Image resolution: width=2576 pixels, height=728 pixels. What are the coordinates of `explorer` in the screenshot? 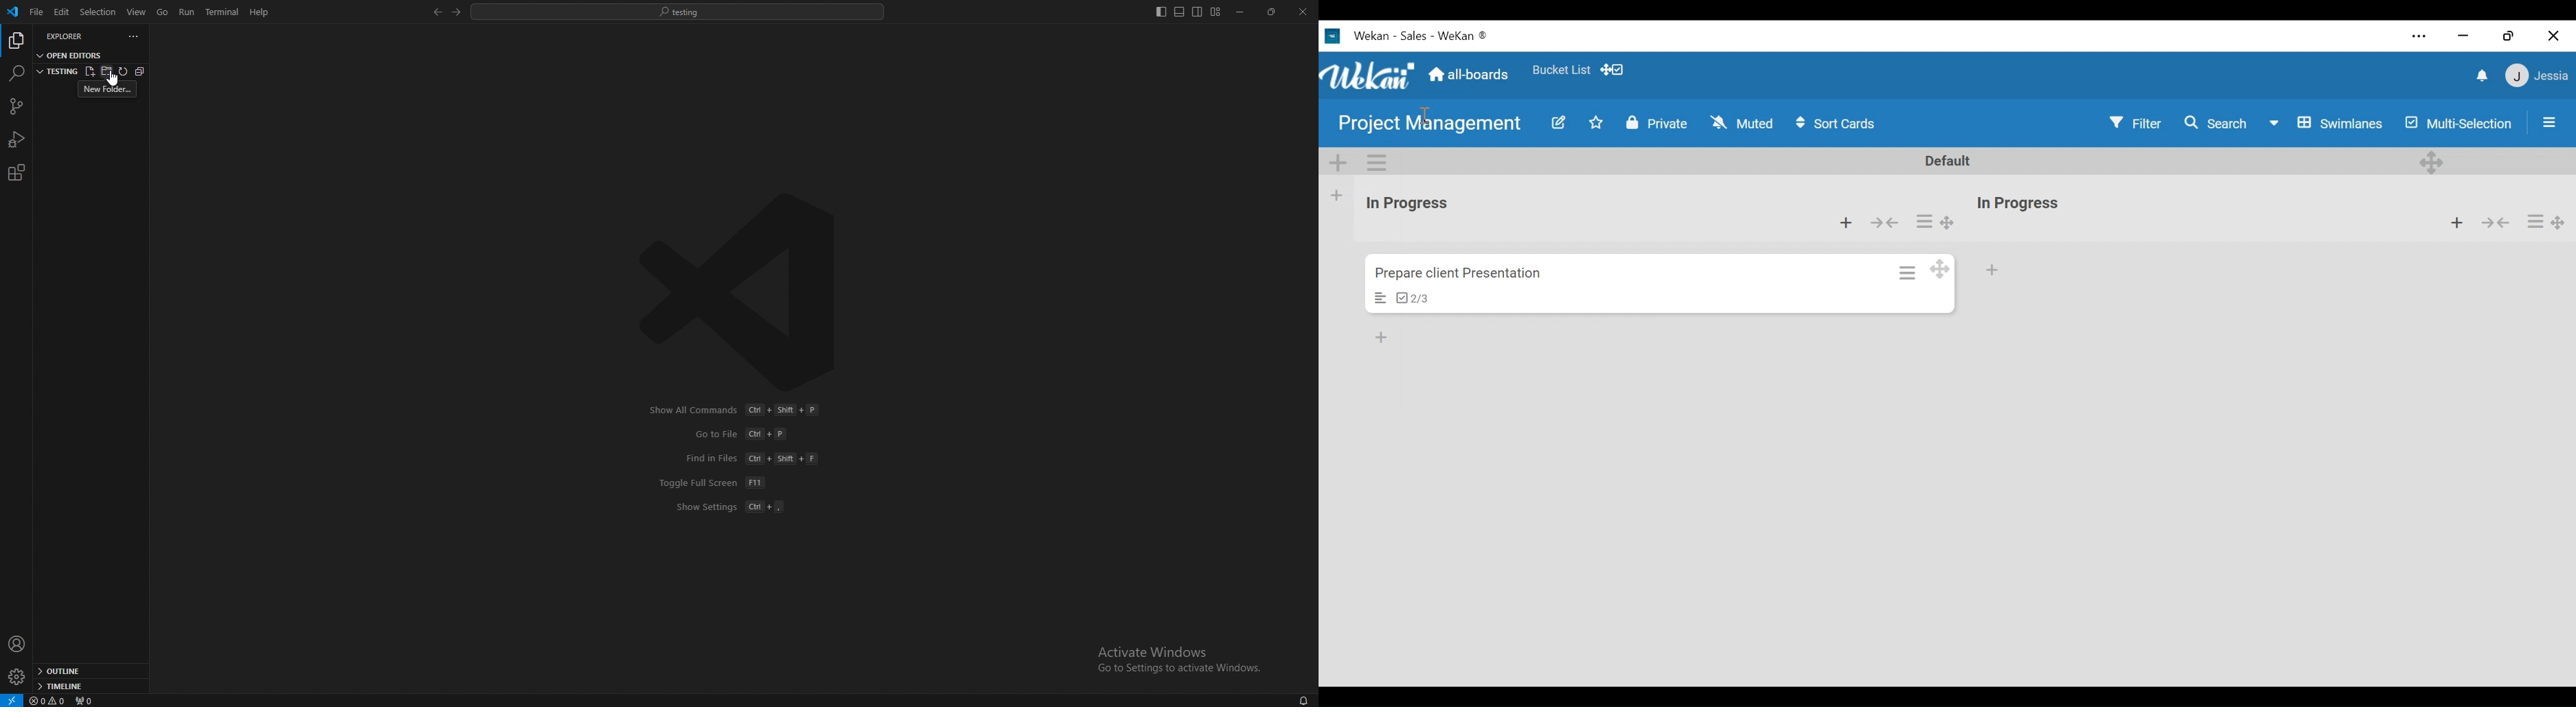 It's located at (16, 41).